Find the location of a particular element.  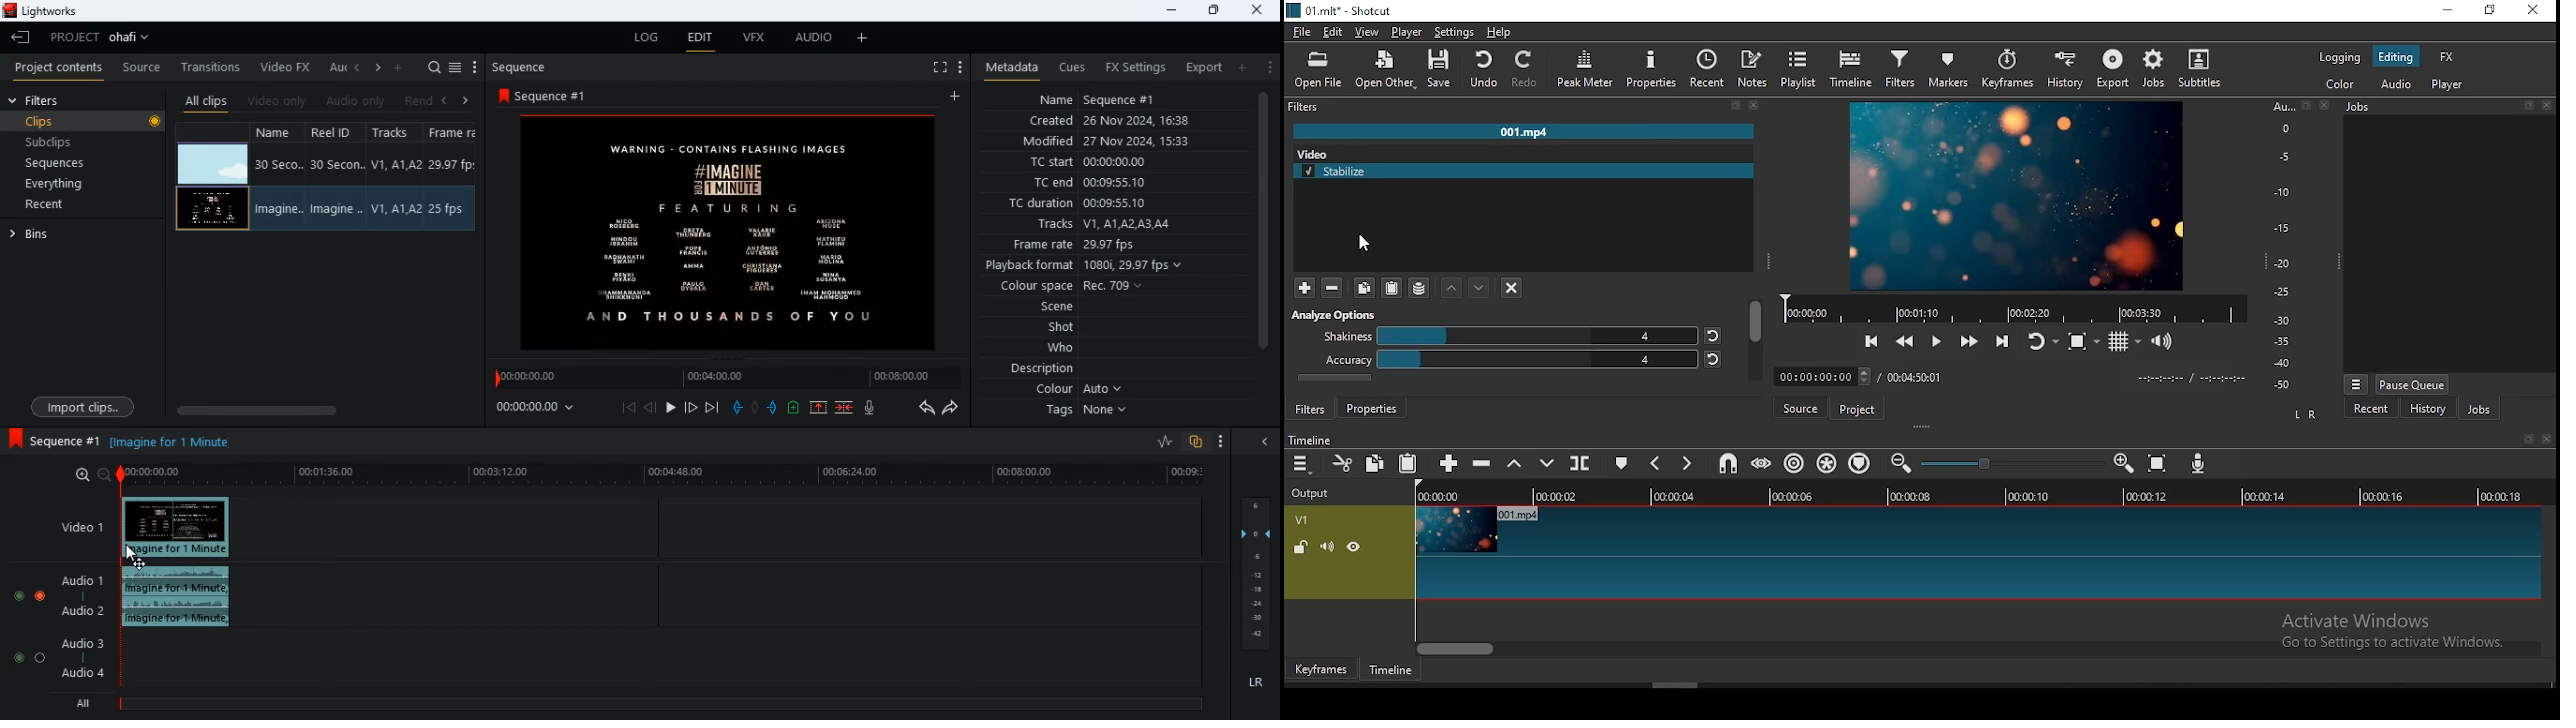

accuracy is located at coordinates (1512, 359).